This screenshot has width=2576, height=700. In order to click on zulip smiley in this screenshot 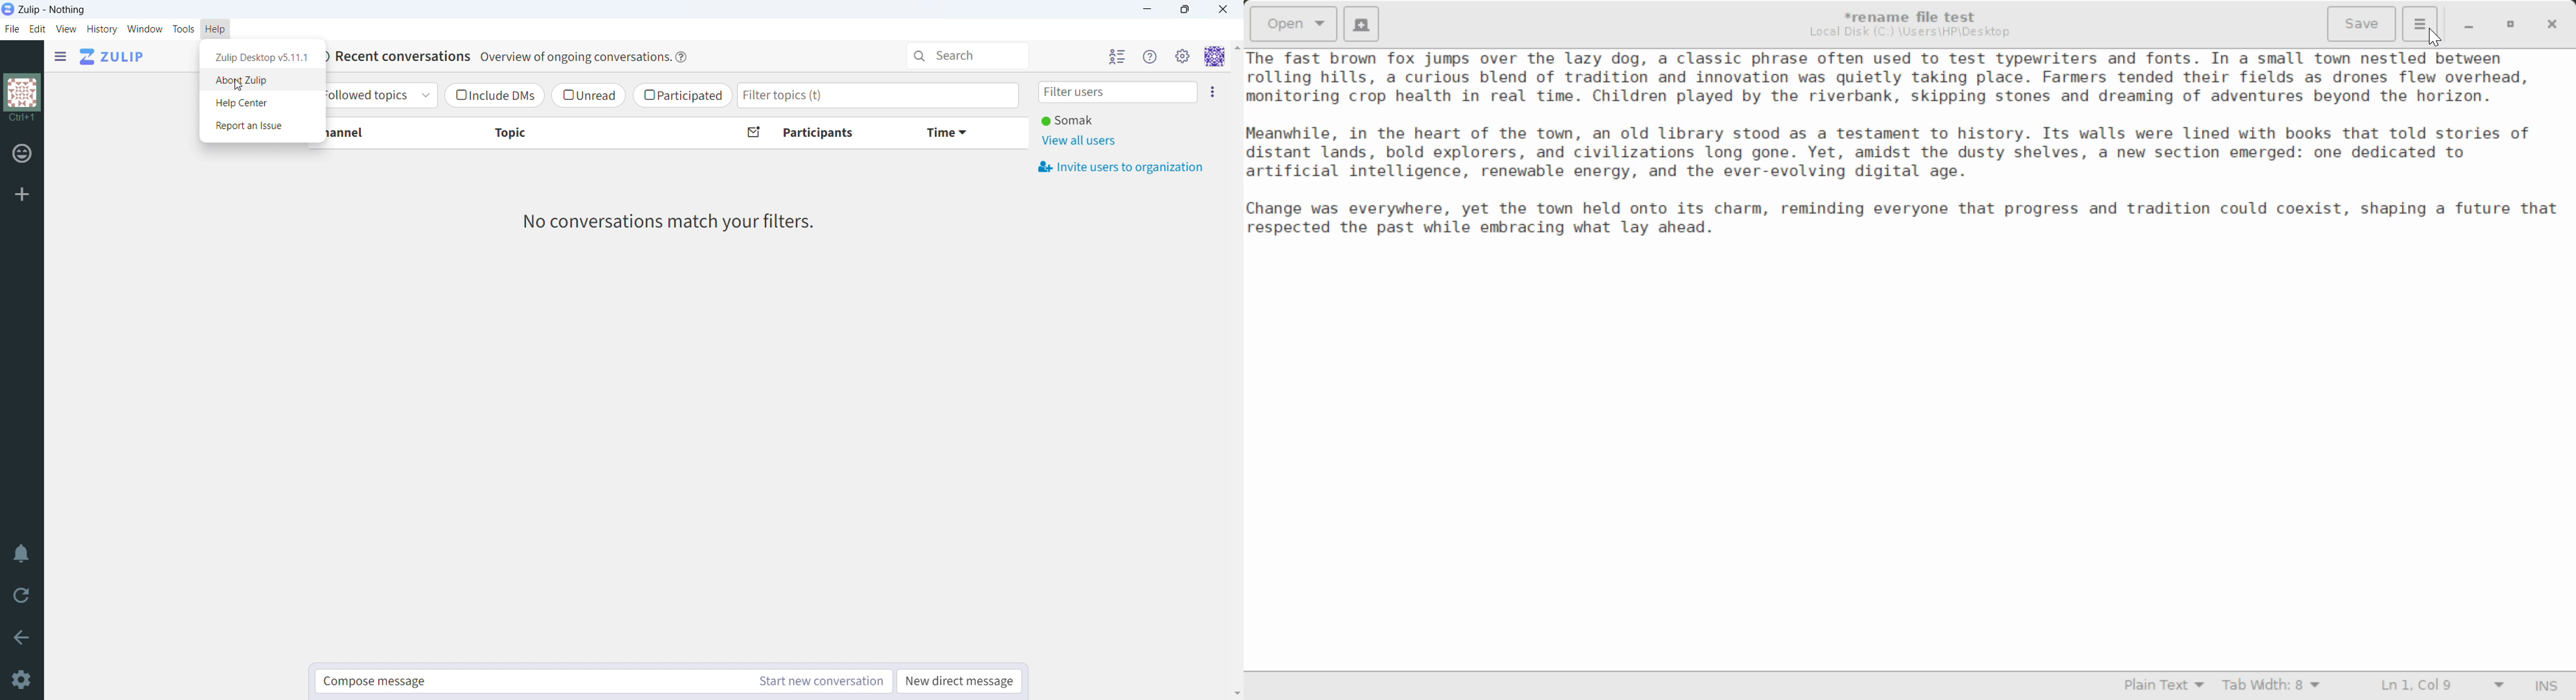, I will do `click(24, 156)`.